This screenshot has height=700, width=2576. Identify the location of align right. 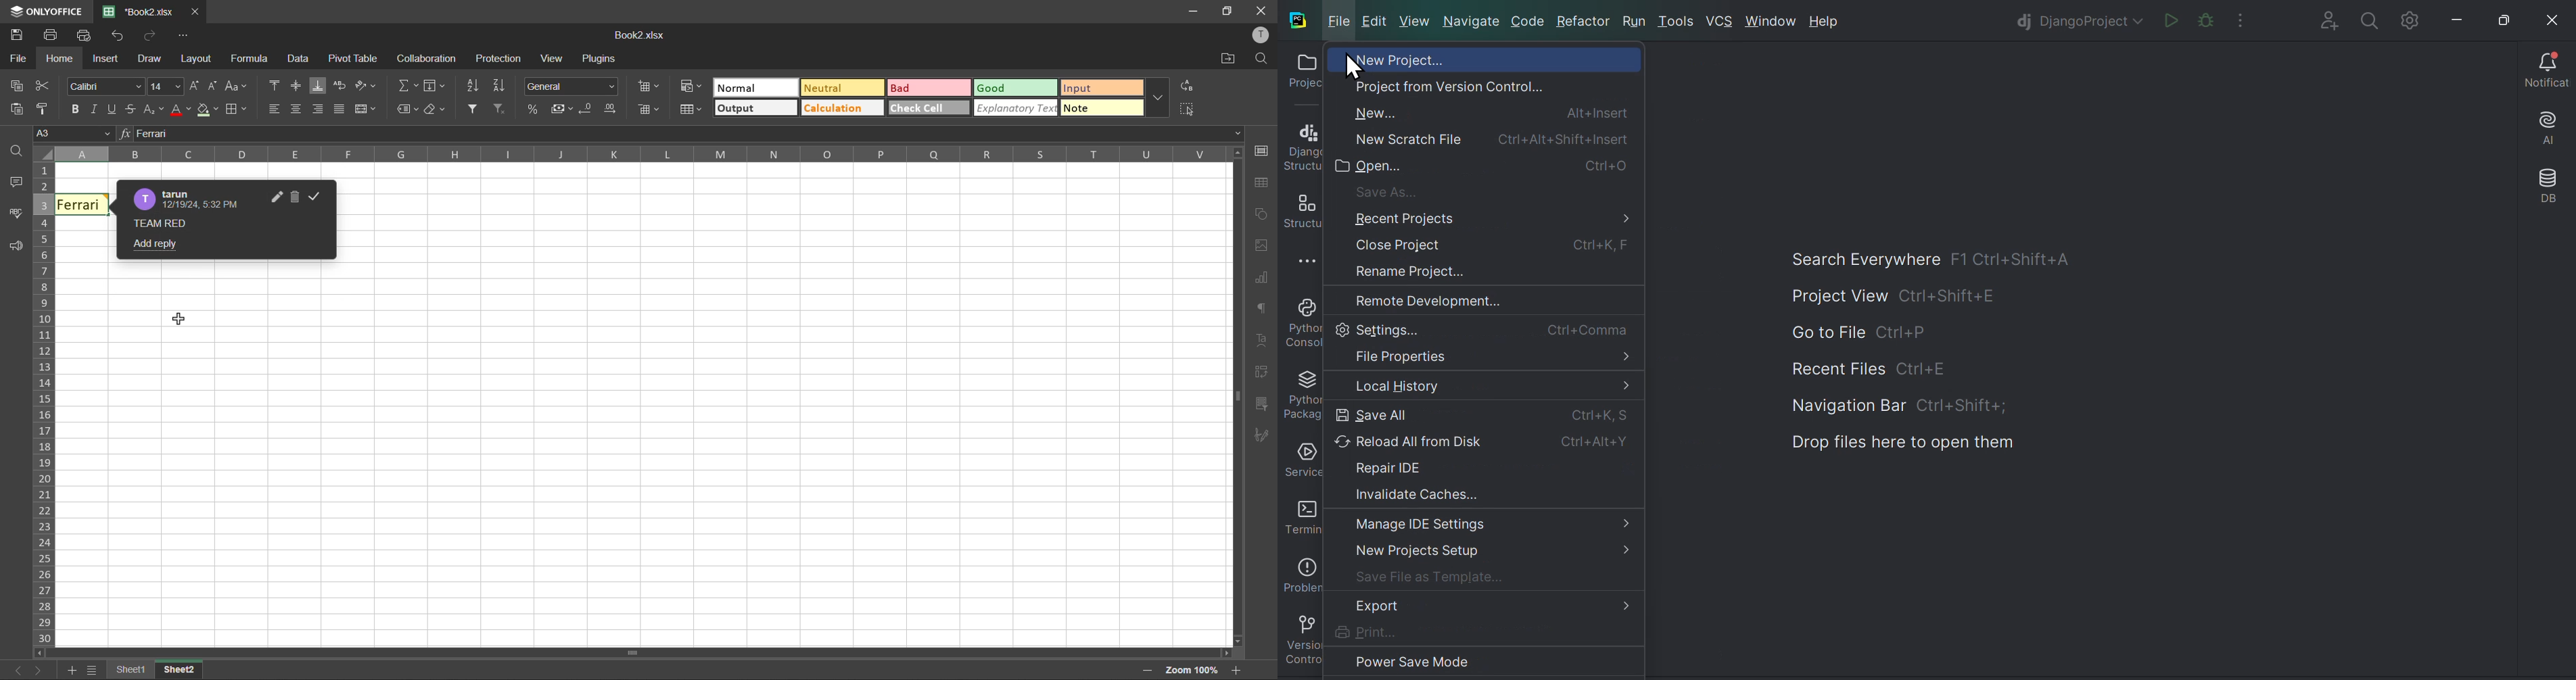
(318, 110).